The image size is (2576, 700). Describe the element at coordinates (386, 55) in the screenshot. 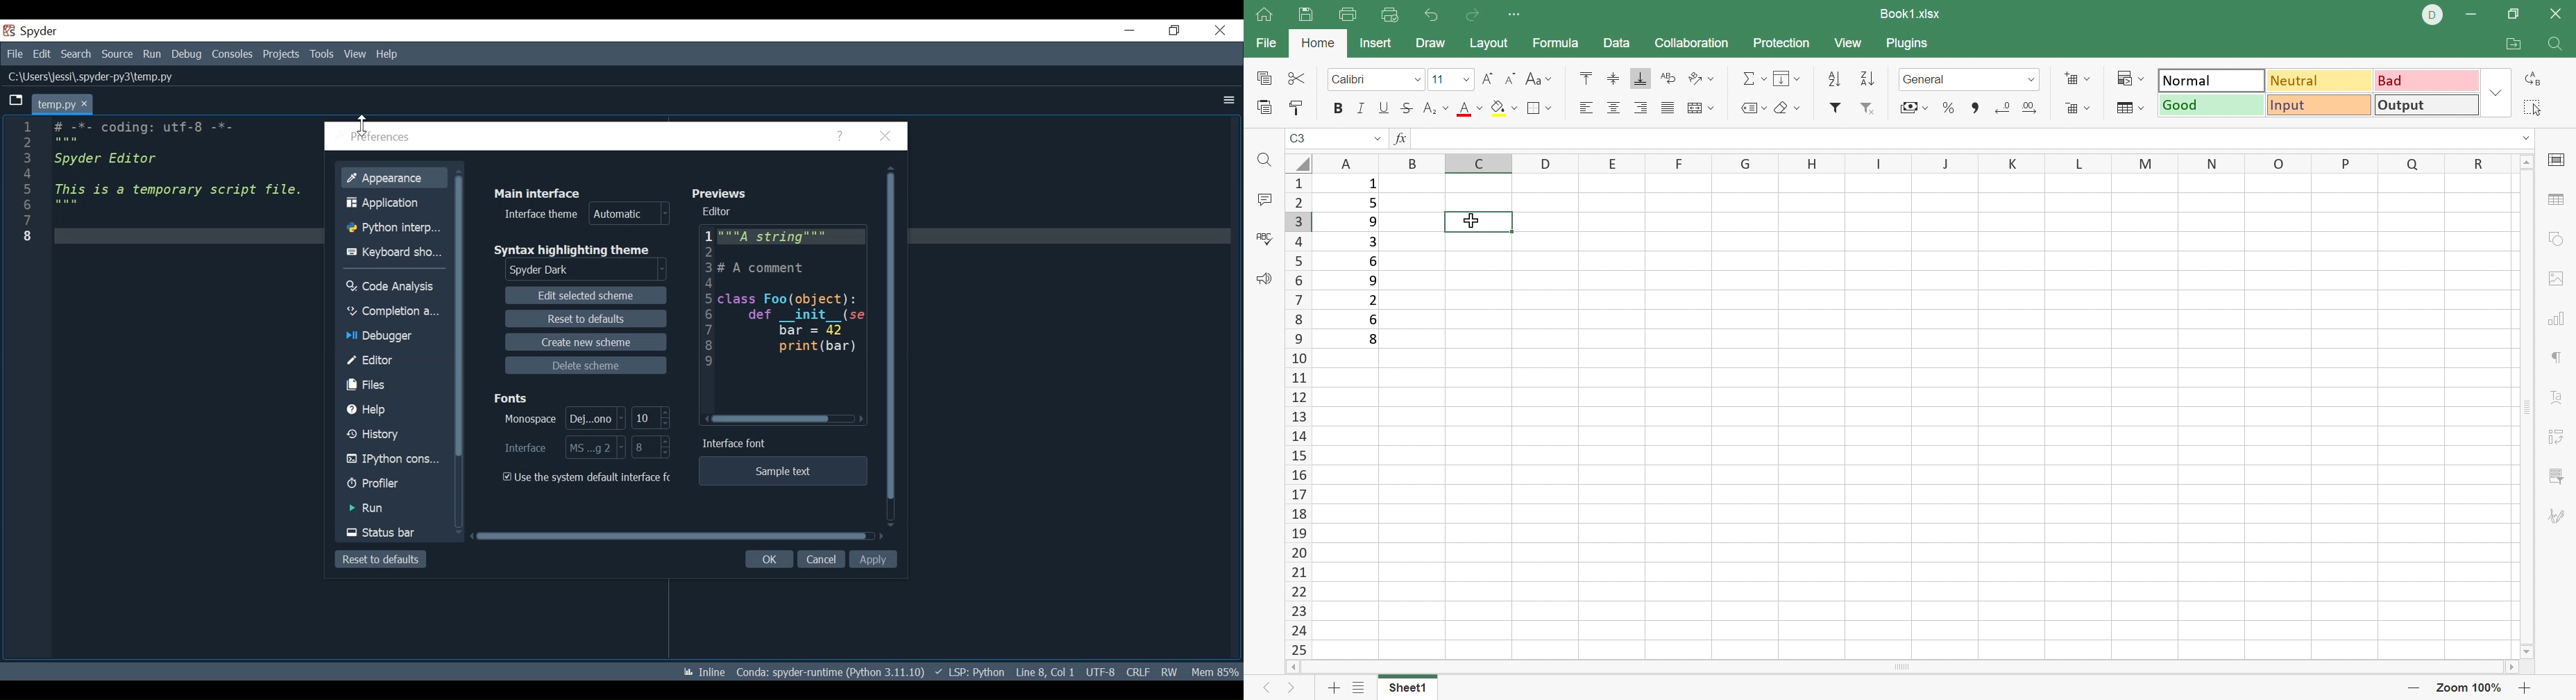

I see `Help` at that location.